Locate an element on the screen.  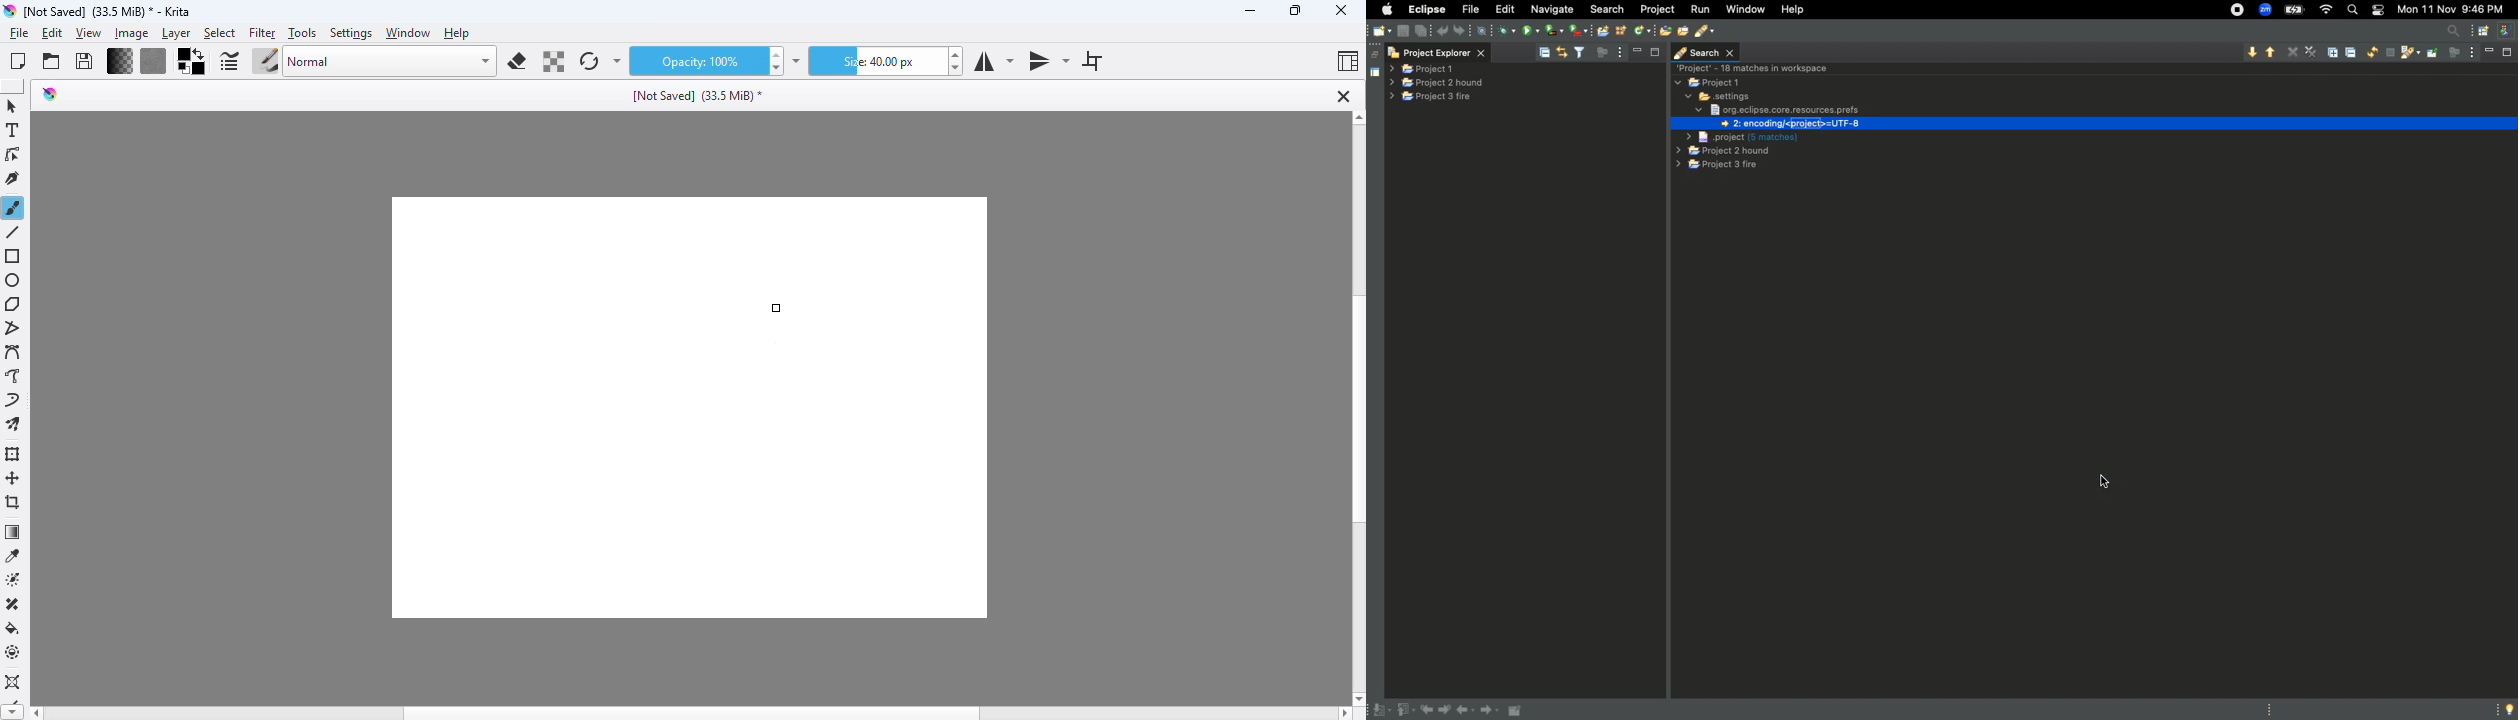
fill patterns is located at coordinates (154, 62).